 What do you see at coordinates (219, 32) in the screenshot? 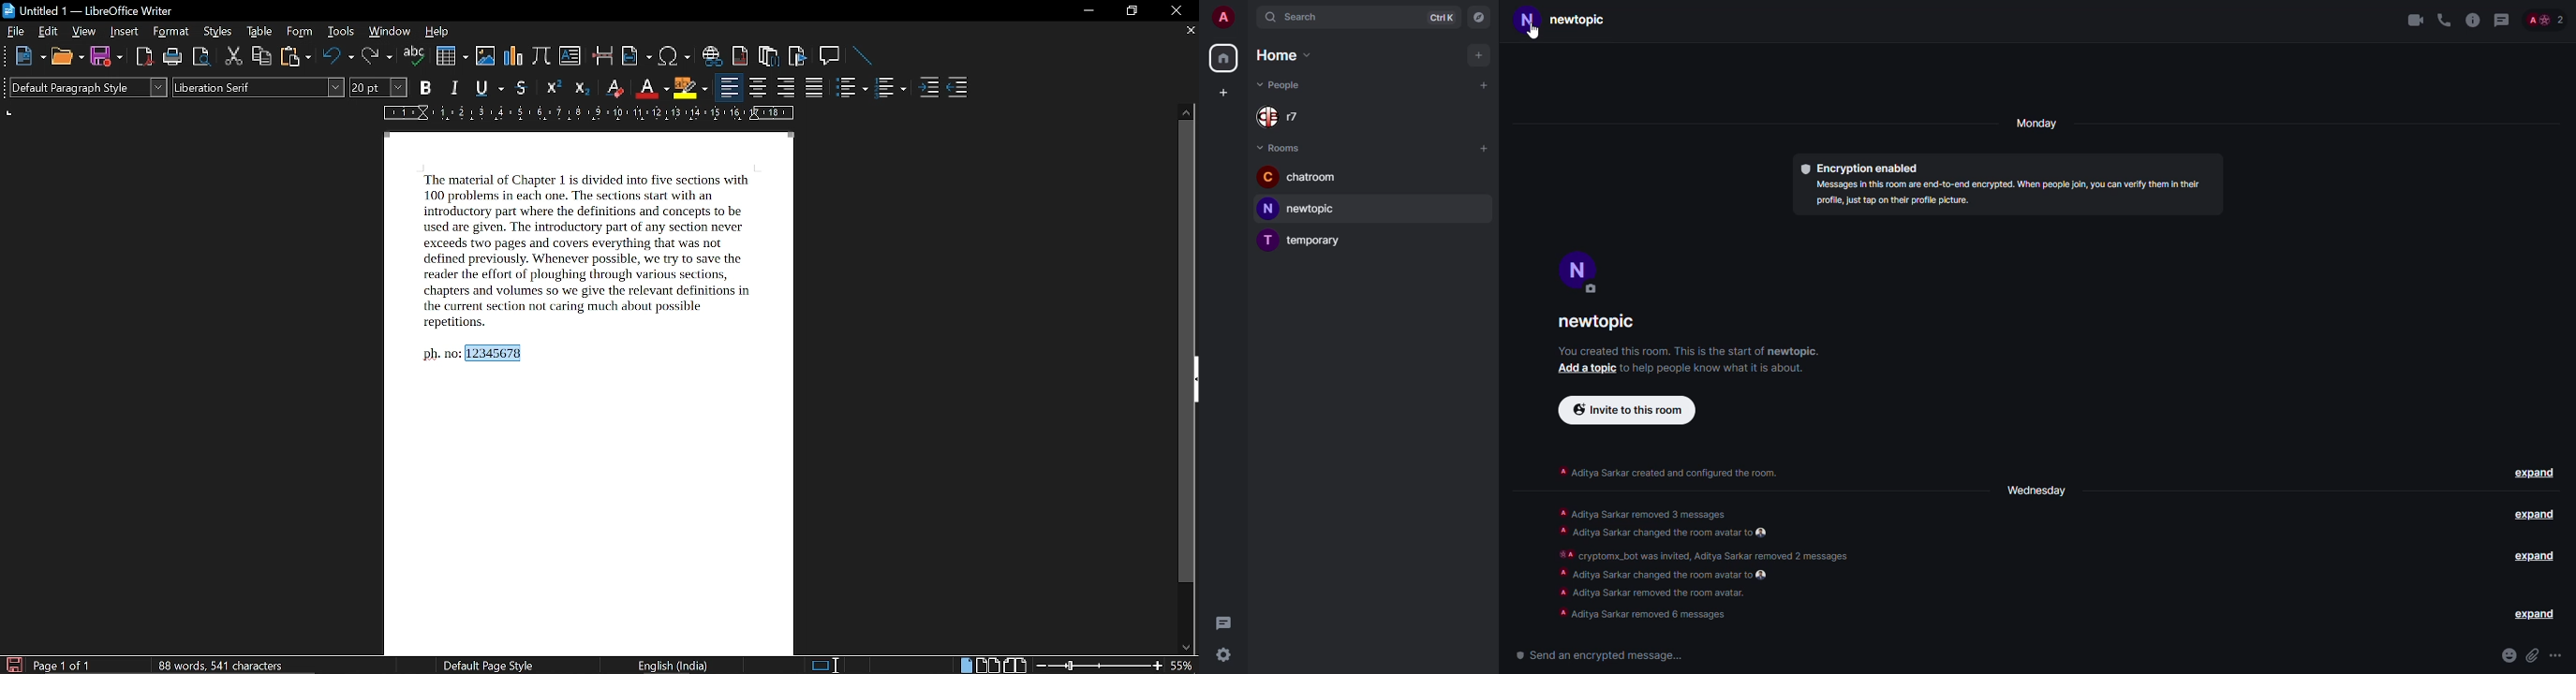
I see `styles` at bounding box center [219, 32].